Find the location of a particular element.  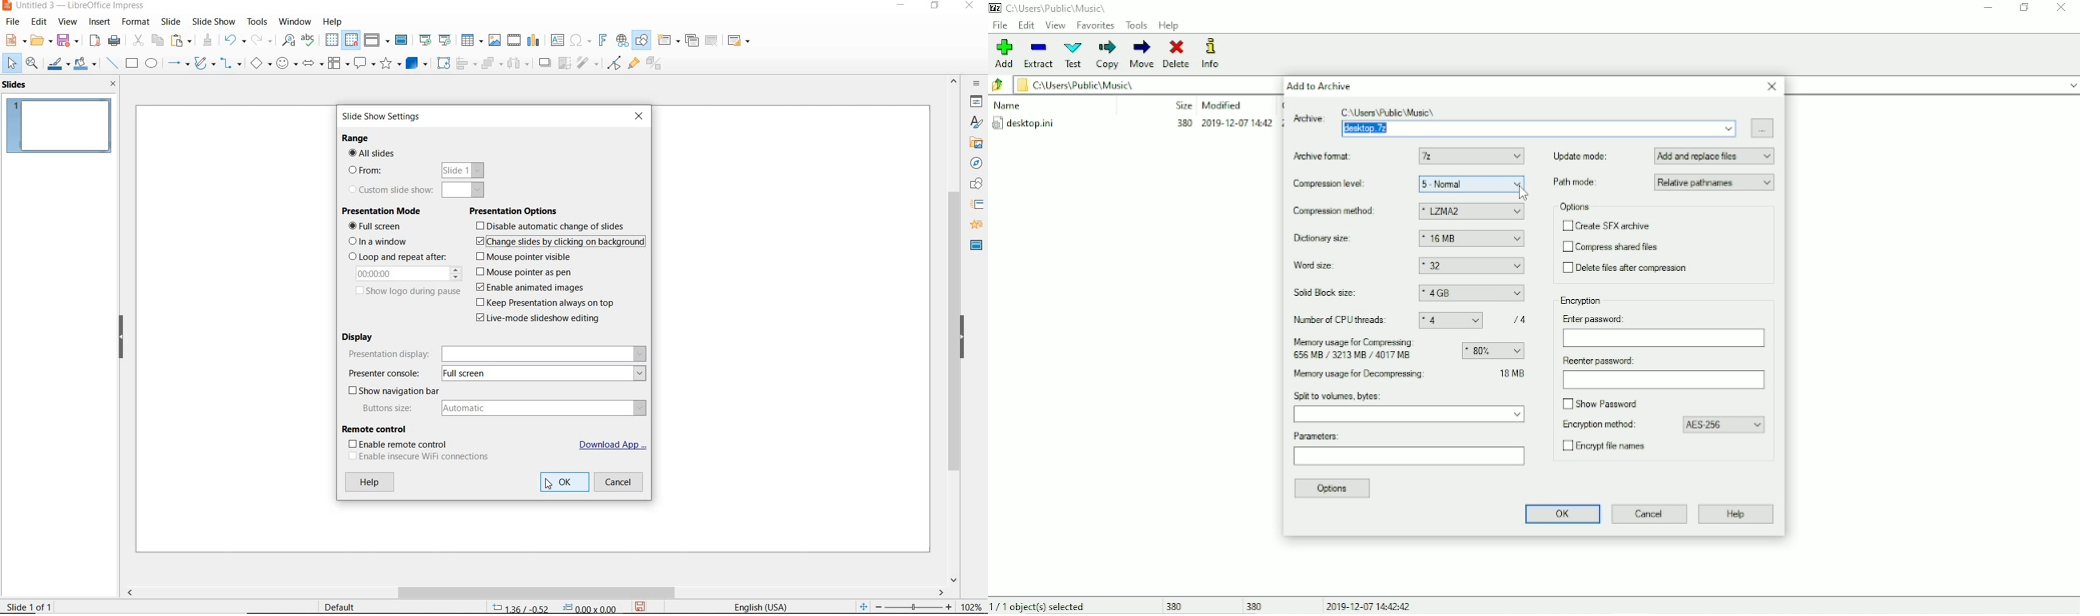

Create SFX archive is located at coordinates (1608, 226).